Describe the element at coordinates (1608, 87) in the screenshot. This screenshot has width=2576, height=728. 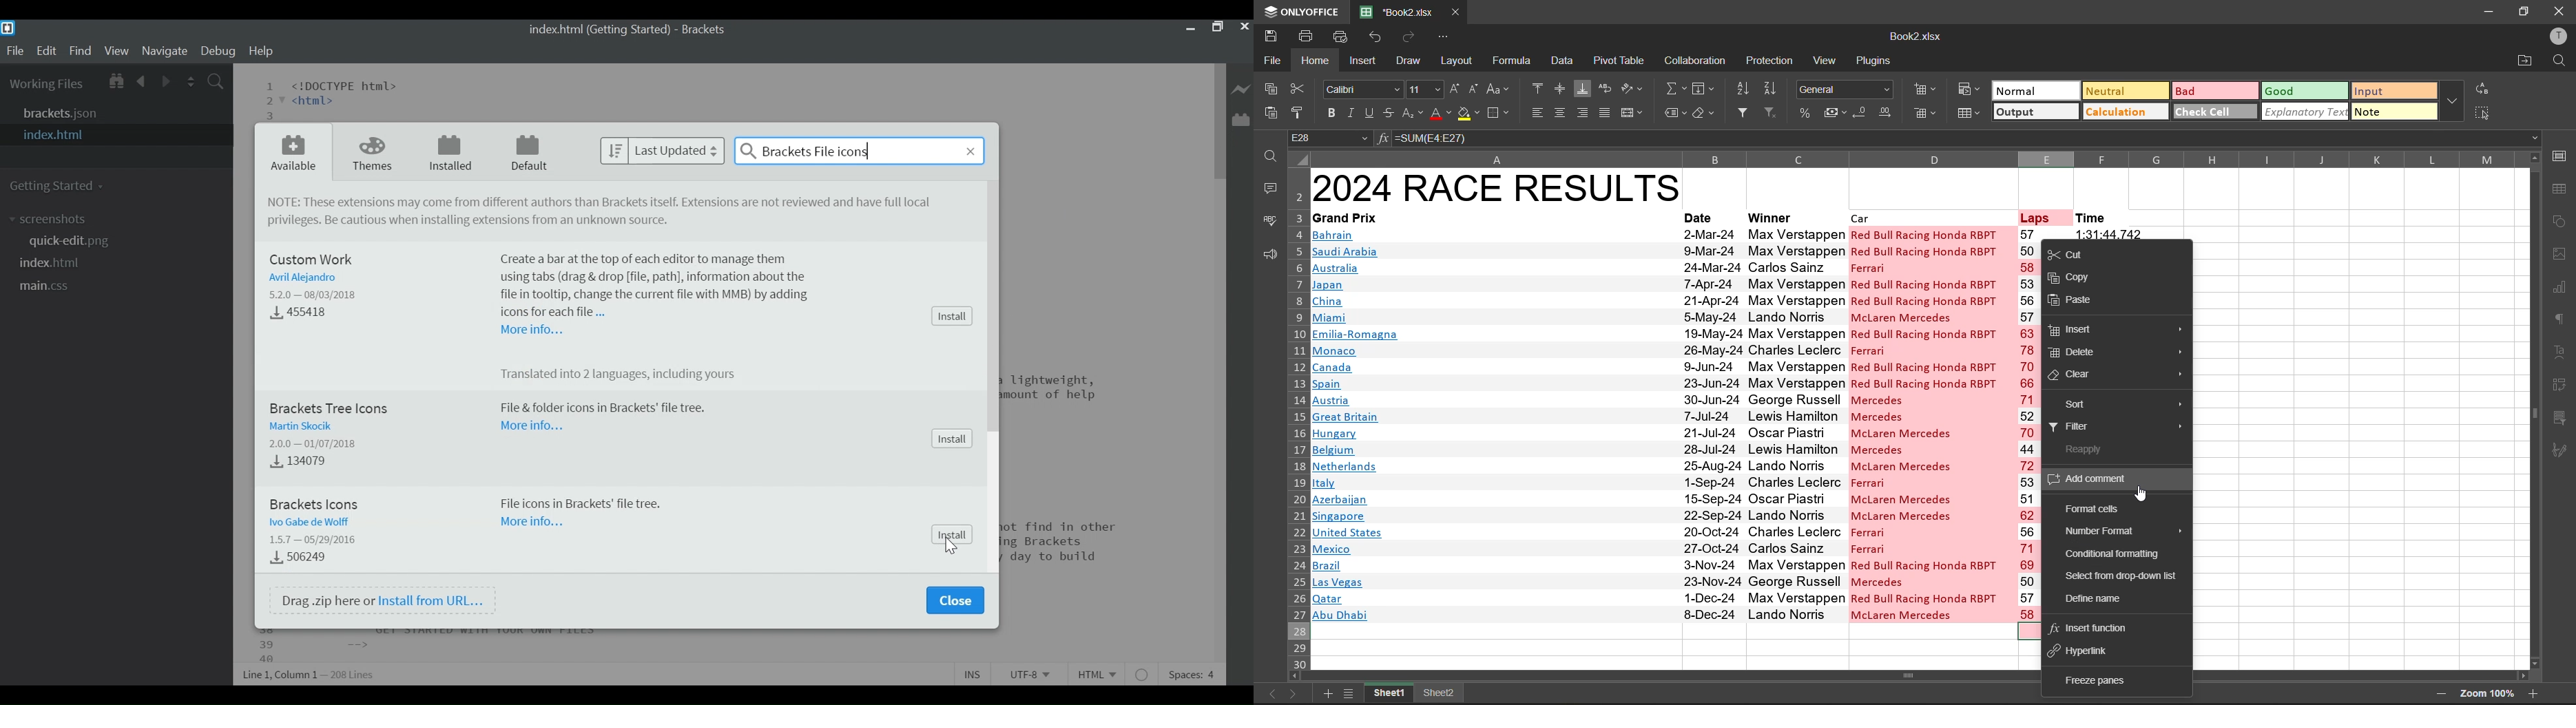
I see `wrap text` at that location.